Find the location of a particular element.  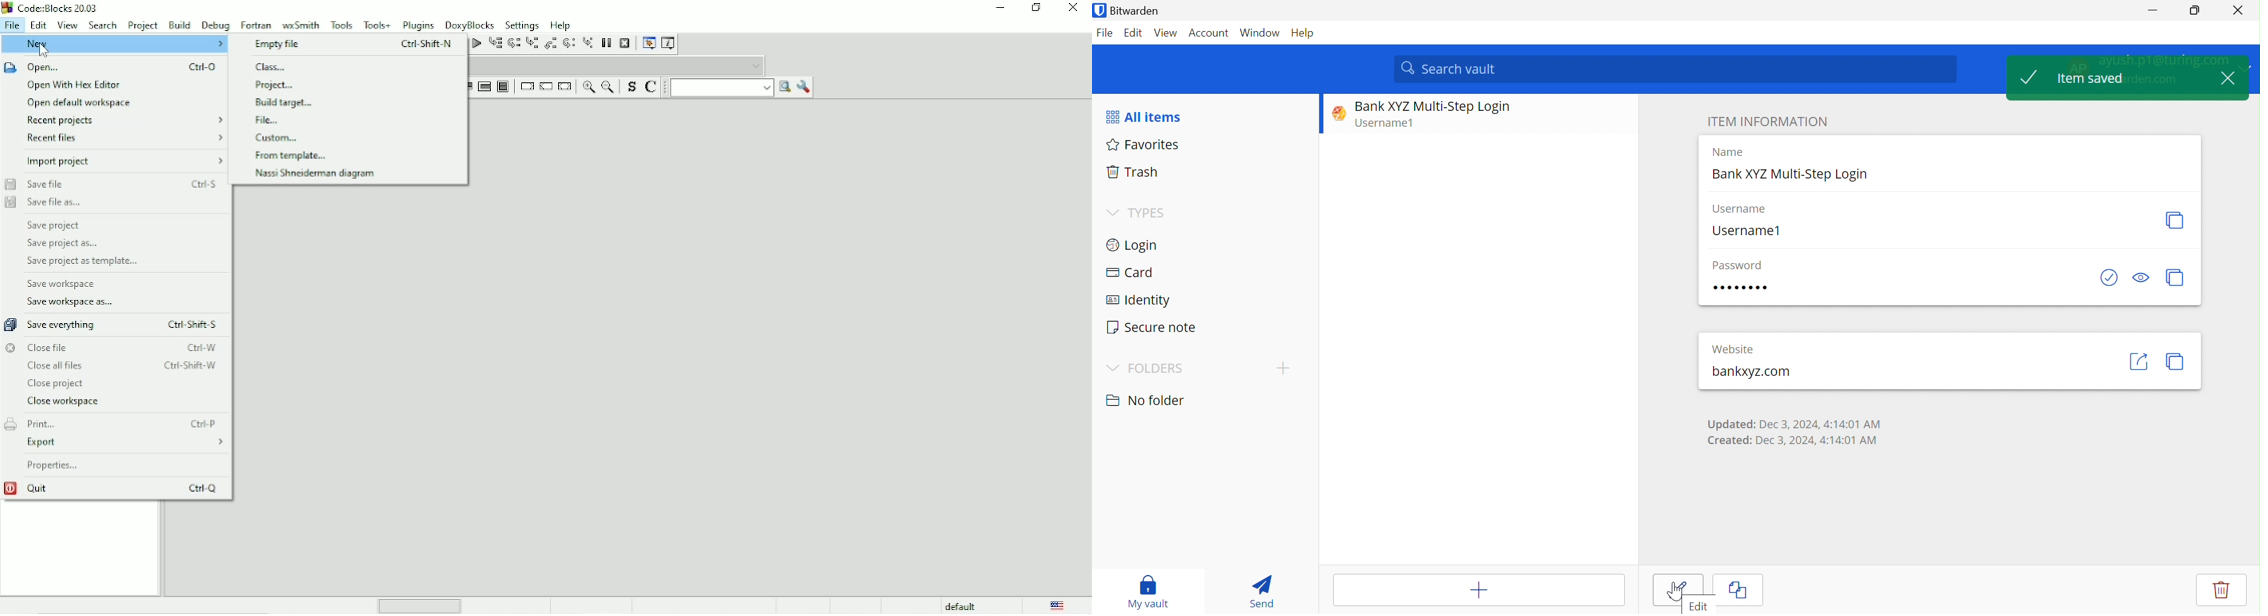

bankxyz.com is located at coordinates (1754, 372).